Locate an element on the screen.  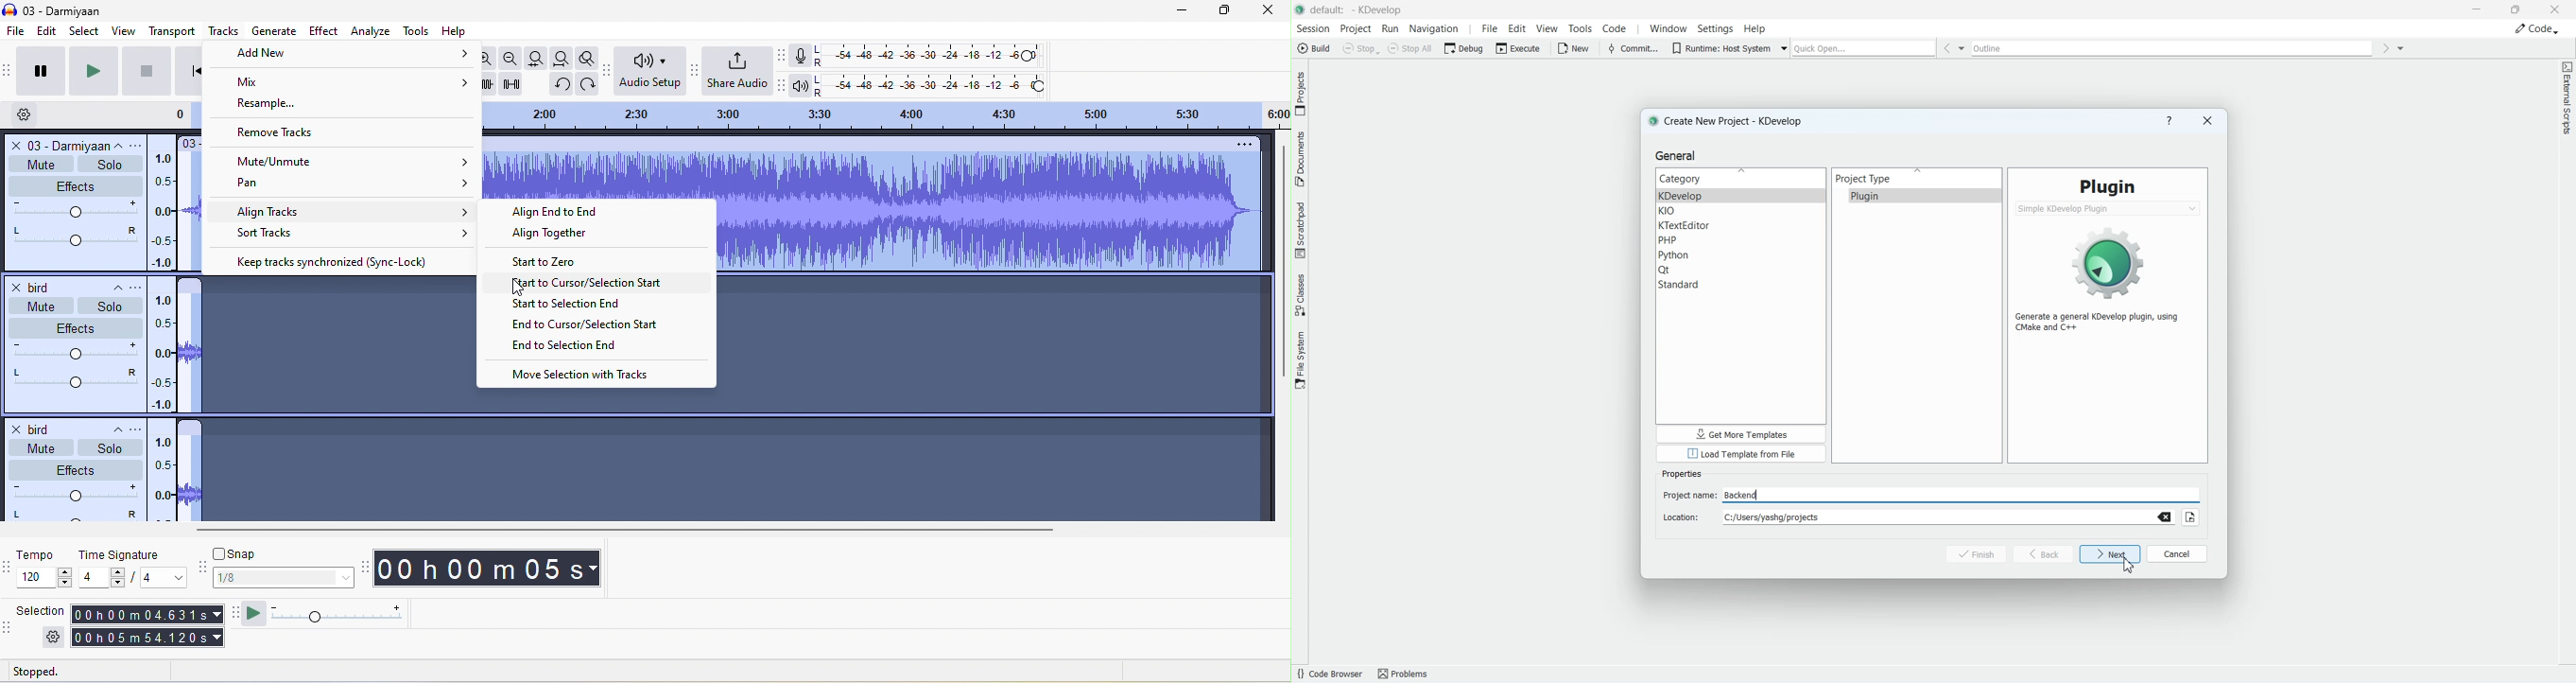
volume is located at coordinates (74, 492).